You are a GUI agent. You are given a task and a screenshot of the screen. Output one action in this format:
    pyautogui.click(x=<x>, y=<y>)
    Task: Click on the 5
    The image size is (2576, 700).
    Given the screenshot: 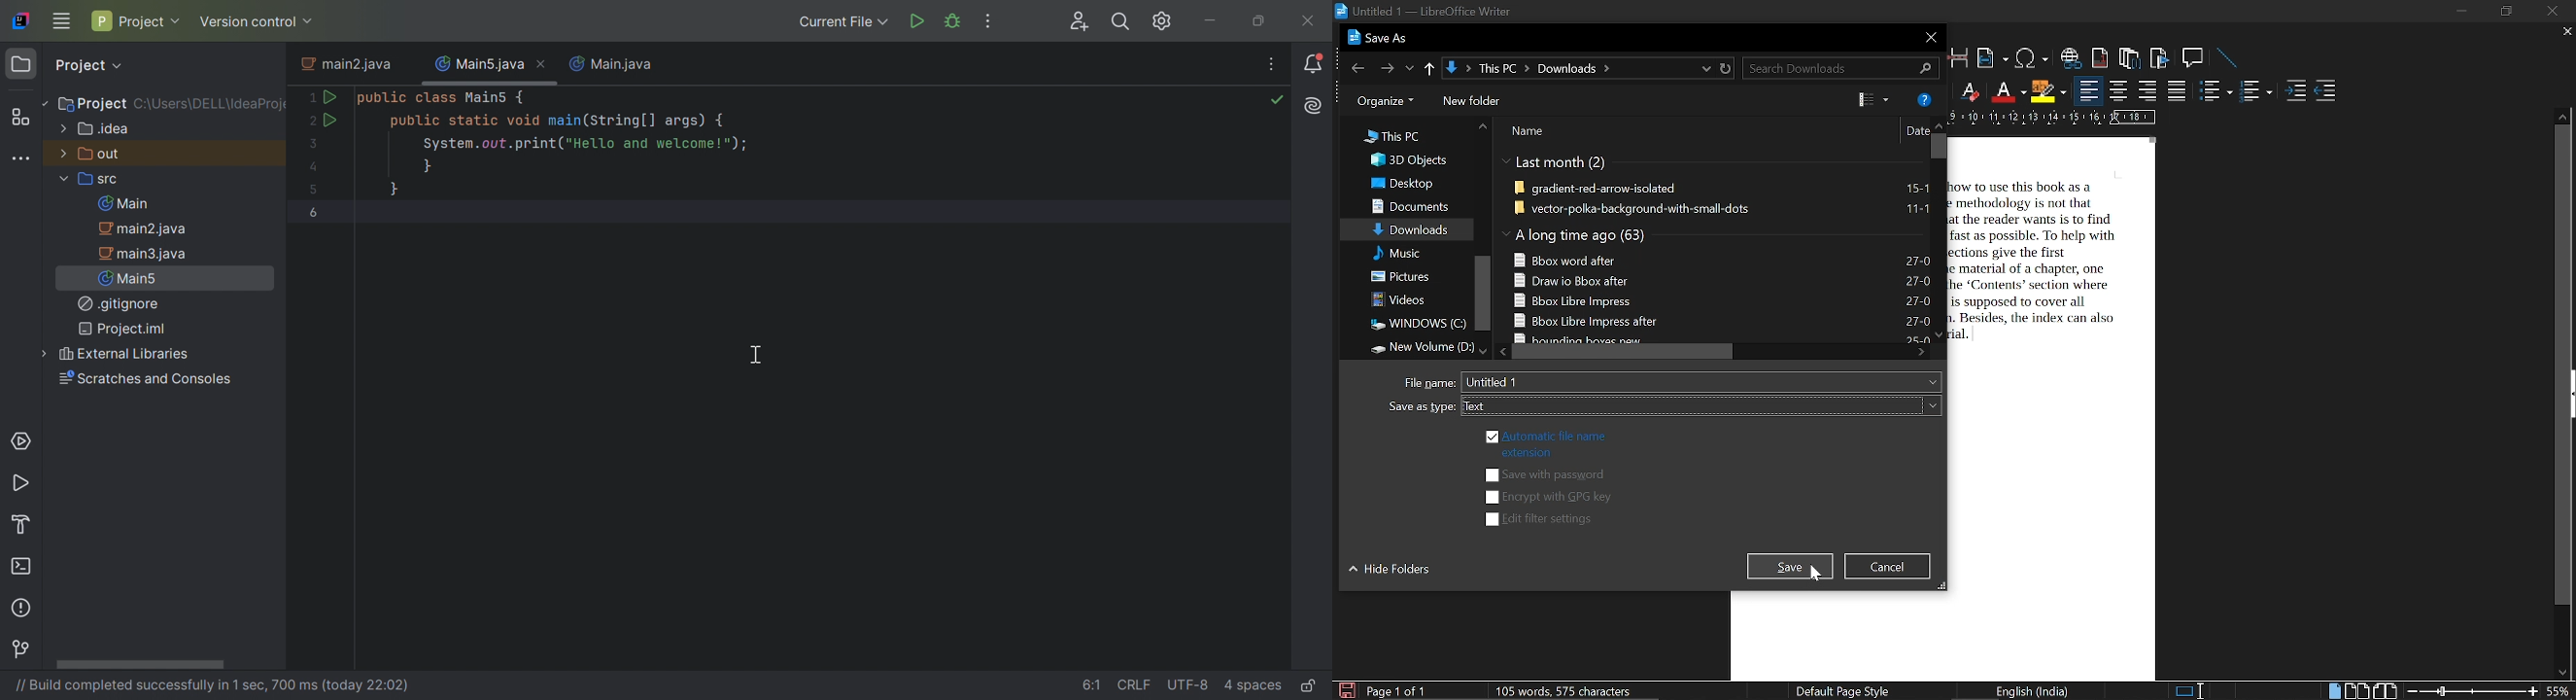 What is the action you would take?
    pyautogui.click(x=315, y=189)
    